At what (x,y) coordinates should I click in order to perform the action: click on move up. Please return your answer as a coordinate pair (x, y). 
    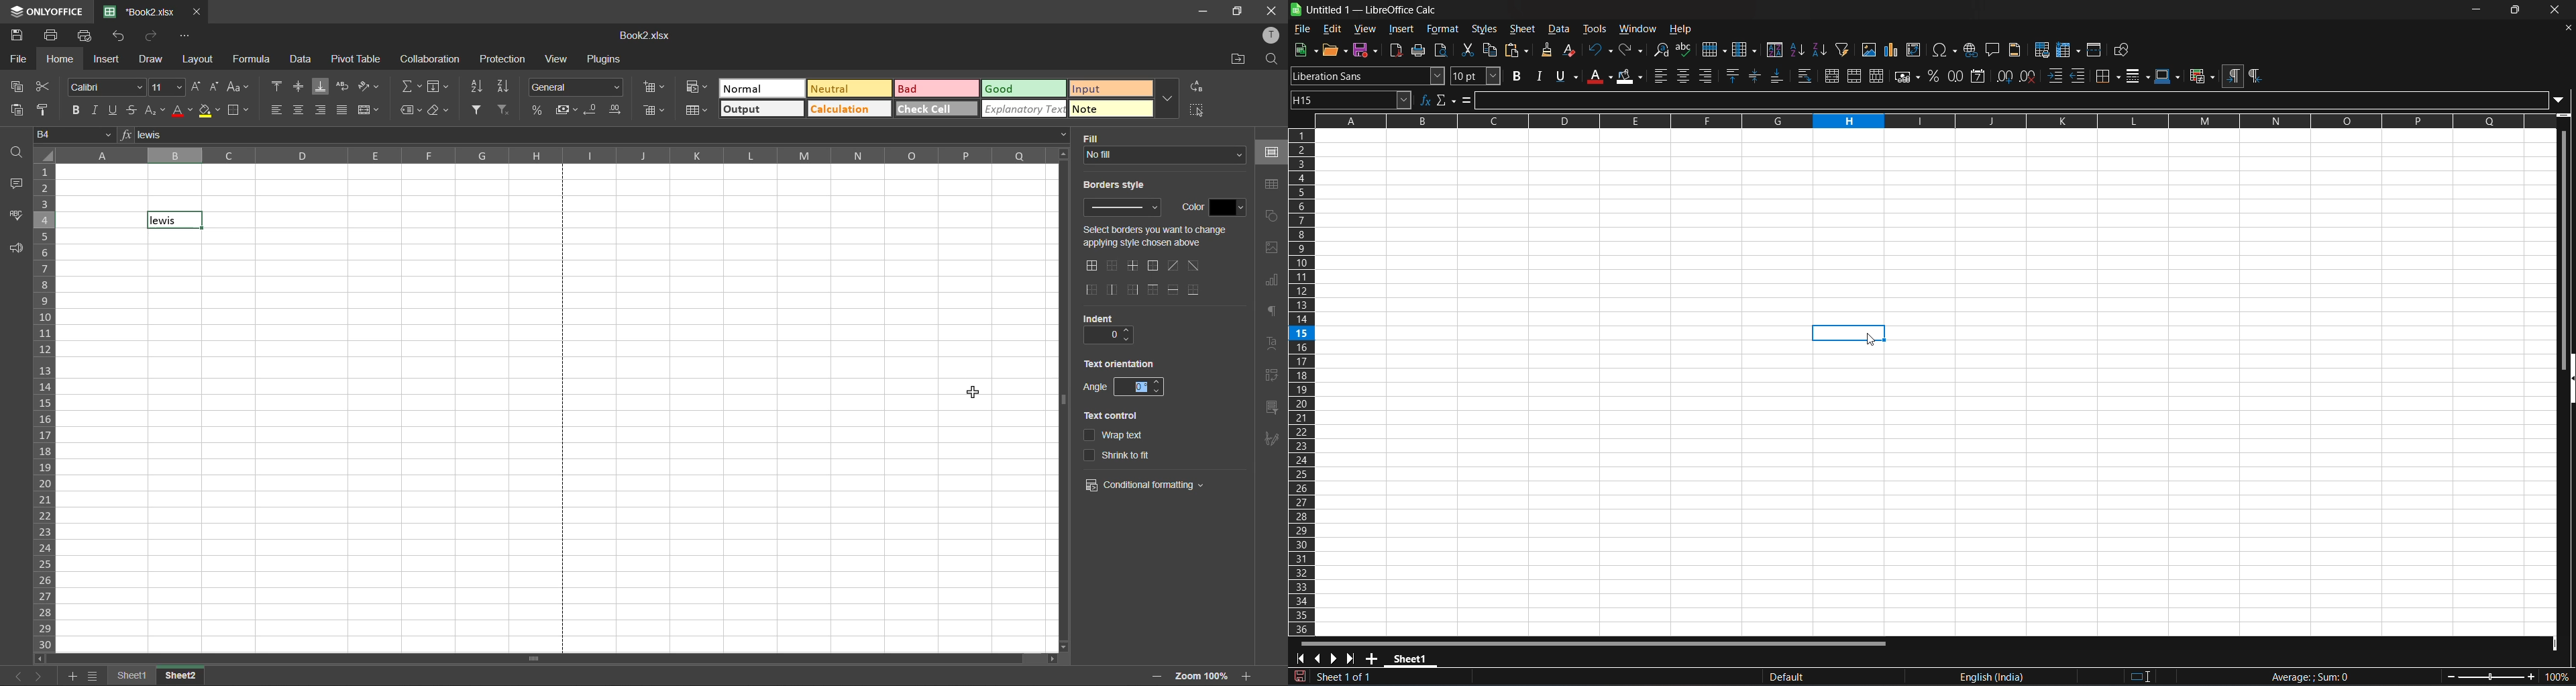
    Looking at the image, I should click on (1064, 154).